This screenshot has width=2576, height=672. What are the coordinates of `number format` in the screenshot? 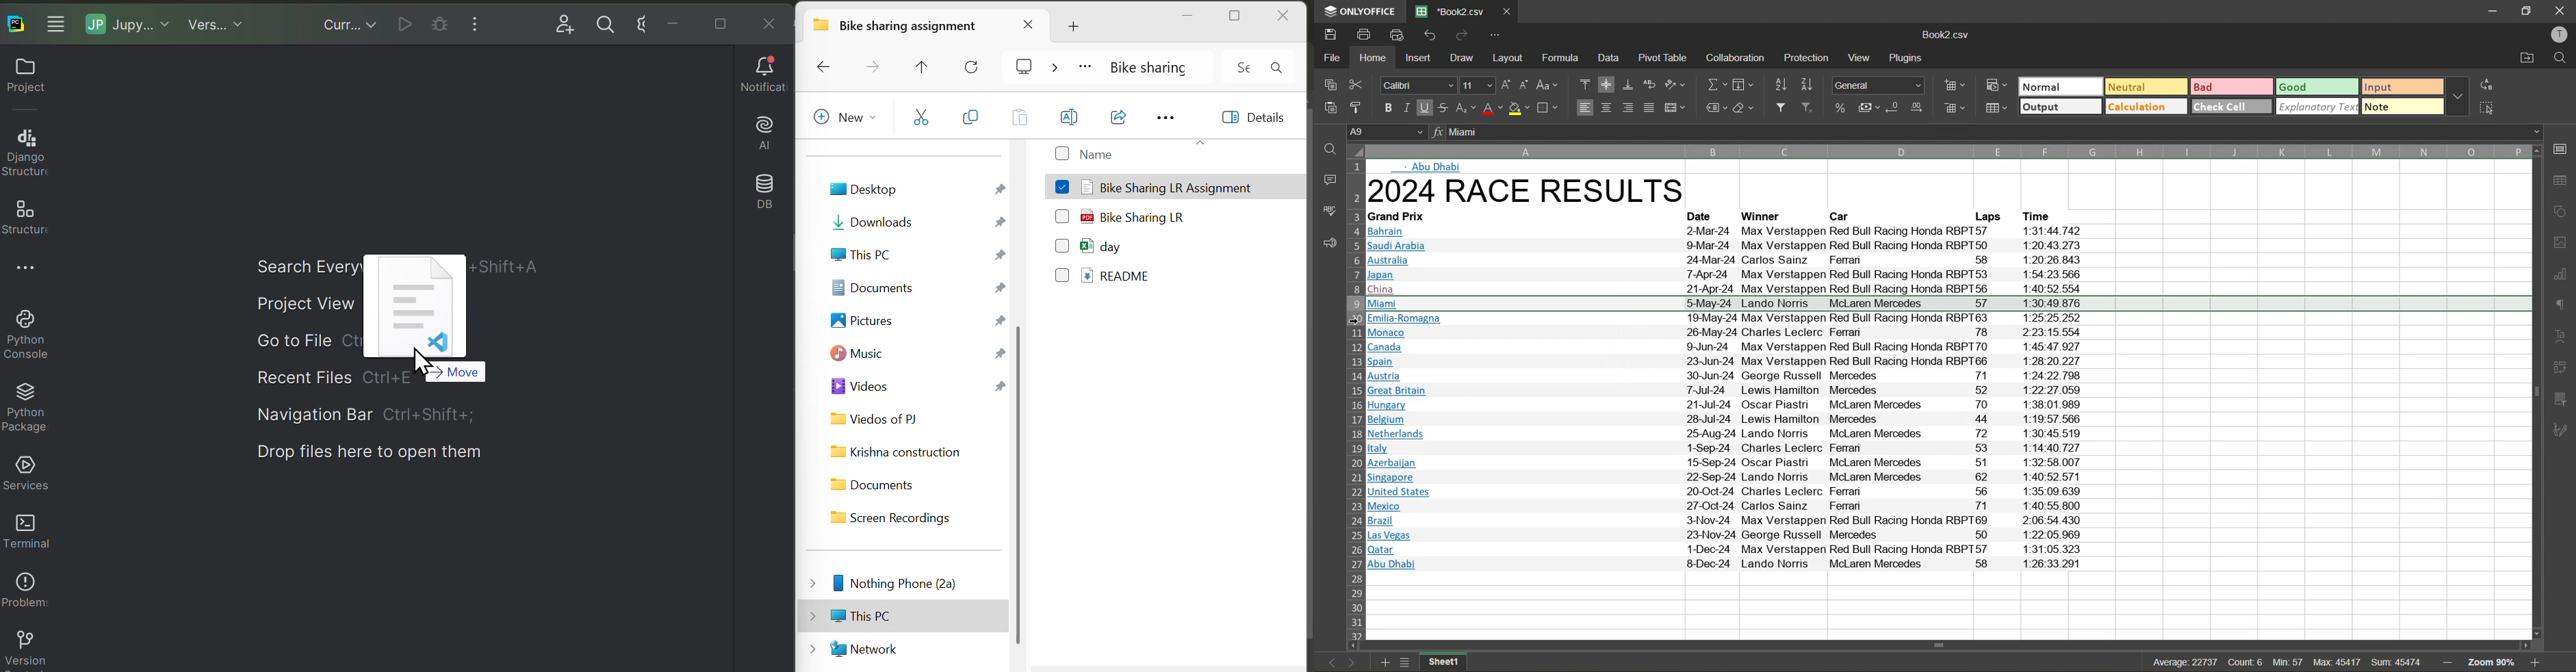 It's located at (1876, 85).